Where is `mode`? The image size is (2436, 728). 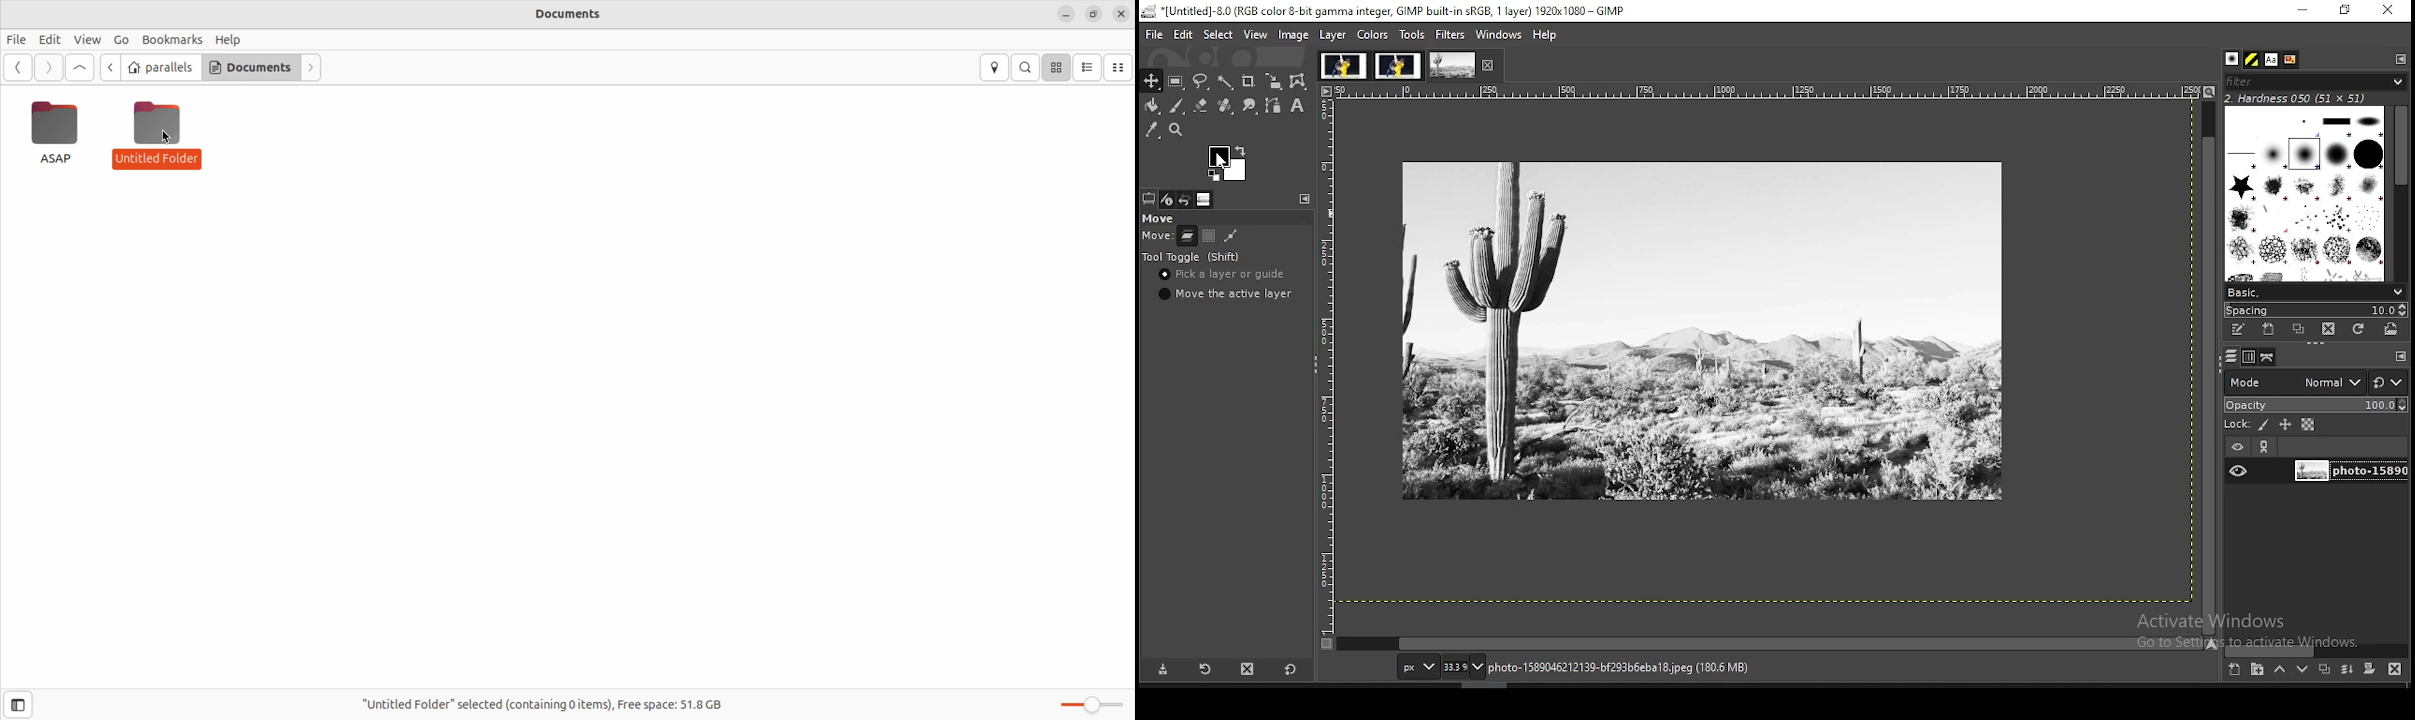
mode is located at coordinates (2294, 381).